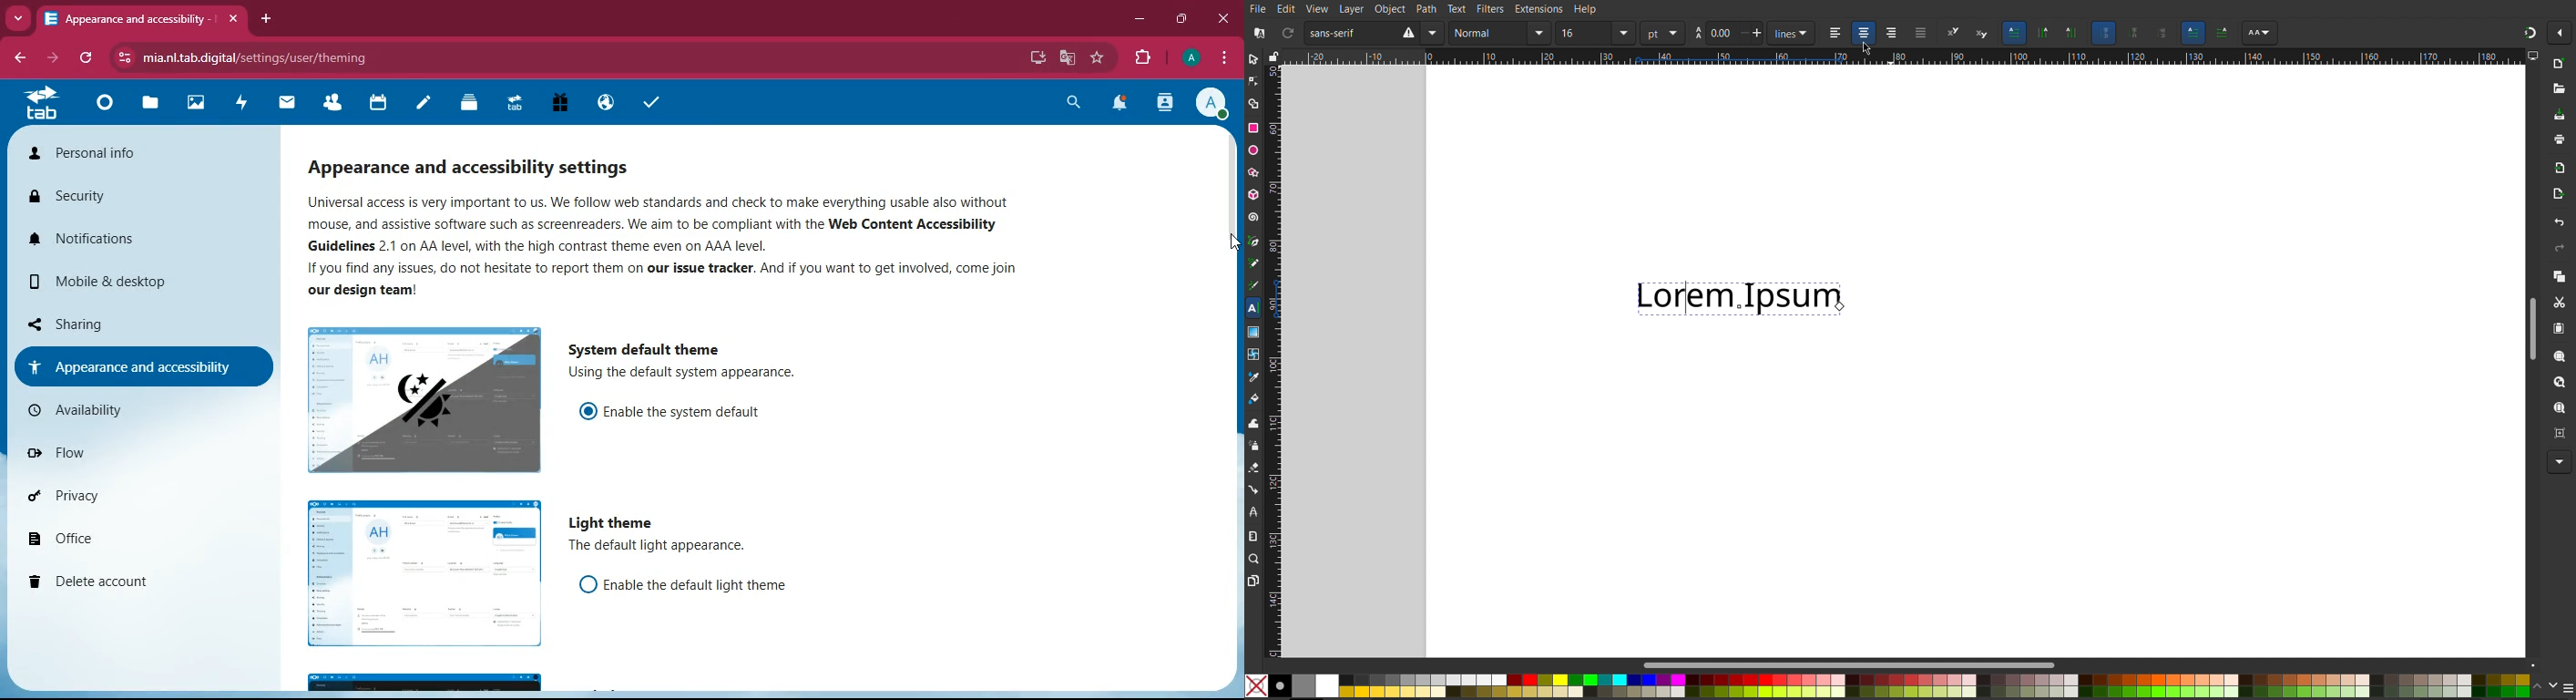 The width and height of the screenshot is (2576, 700). What do you see at coordinates (700, 584) in the screenshot?
I see `enable` at bounding box center [700, 584].